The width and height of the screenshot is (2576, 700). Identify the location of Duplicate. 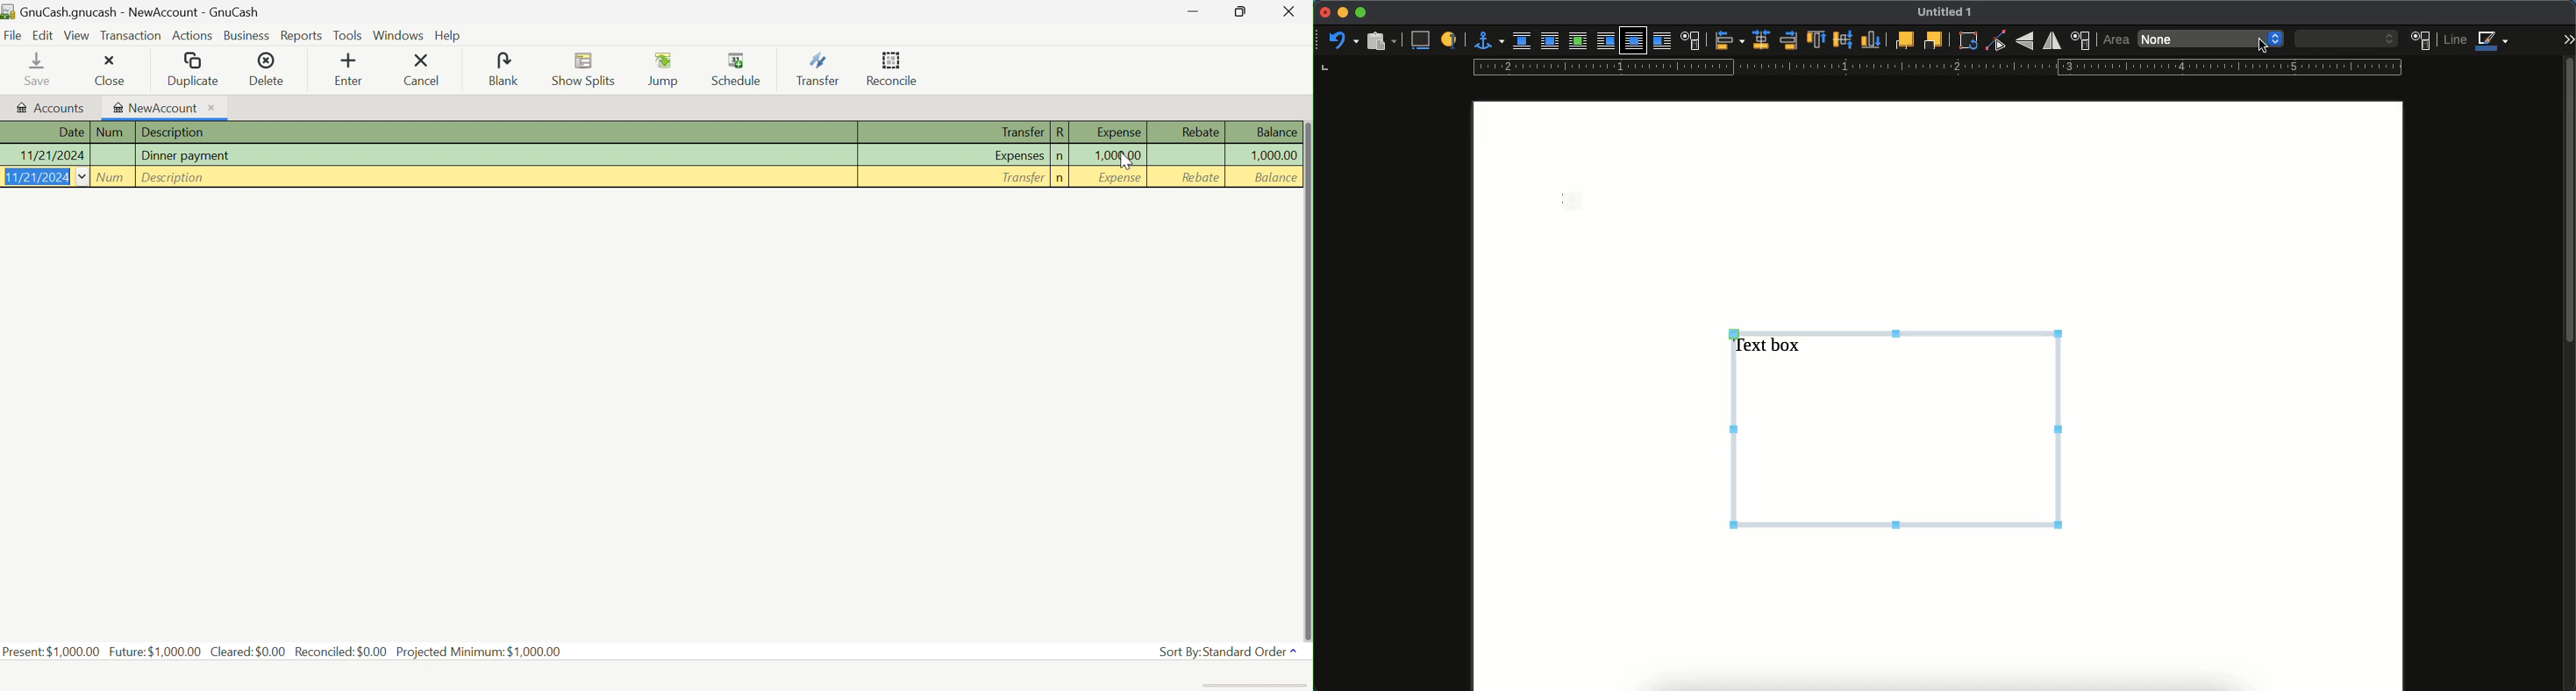
(193, 69).